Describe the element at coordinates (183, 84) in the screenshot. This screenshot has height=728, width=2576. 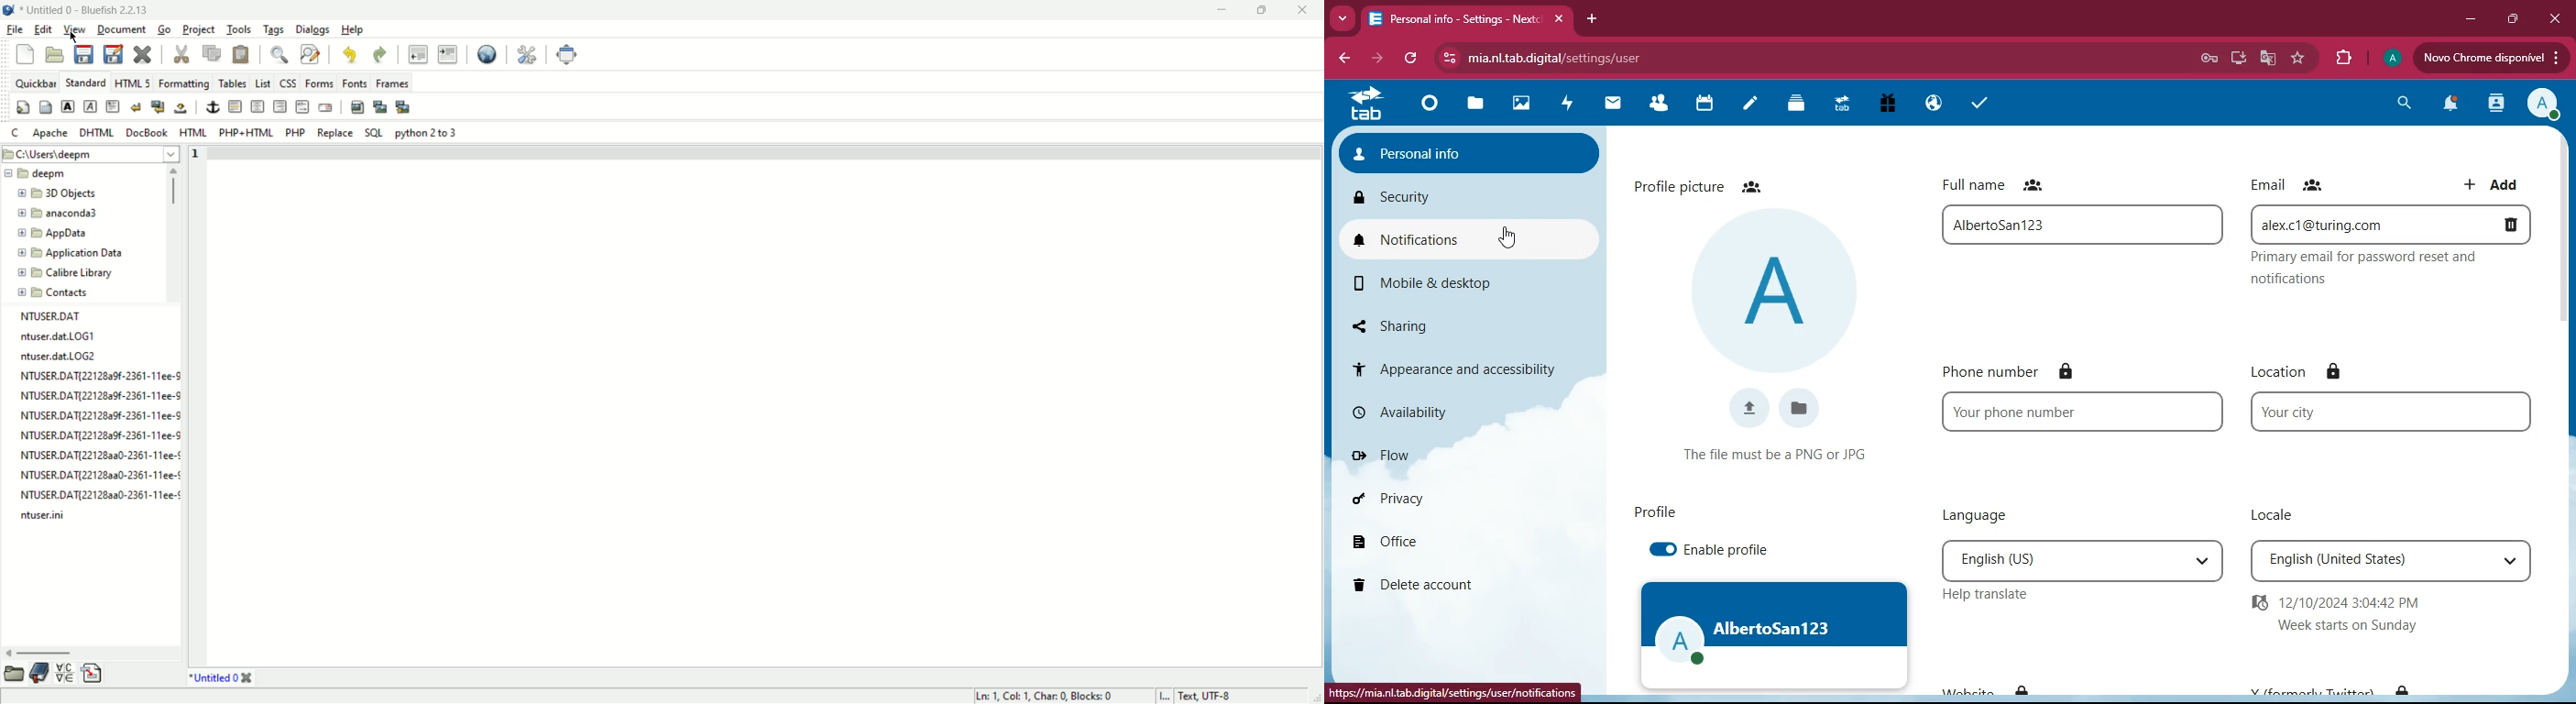
I see `Formatting` at that location.